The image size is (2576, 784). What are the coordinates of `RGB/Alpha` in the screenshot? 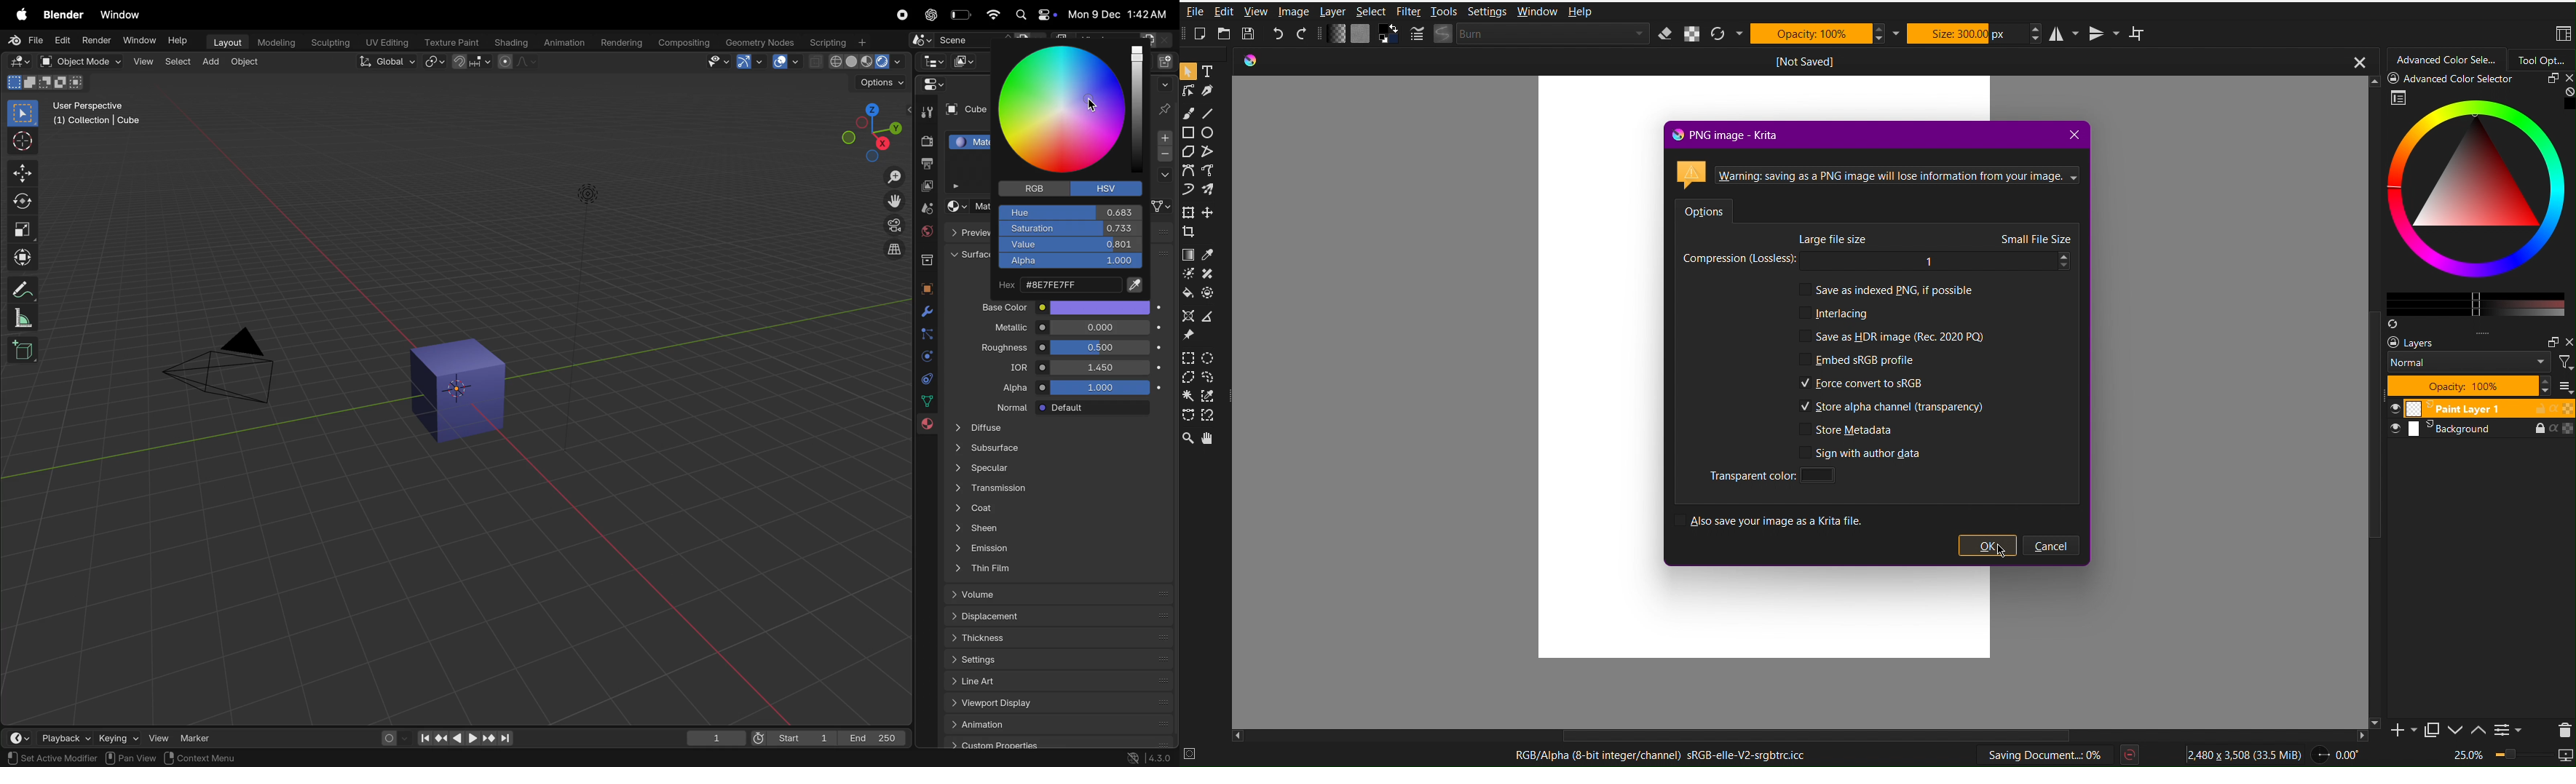 It's located at (1656, 756).